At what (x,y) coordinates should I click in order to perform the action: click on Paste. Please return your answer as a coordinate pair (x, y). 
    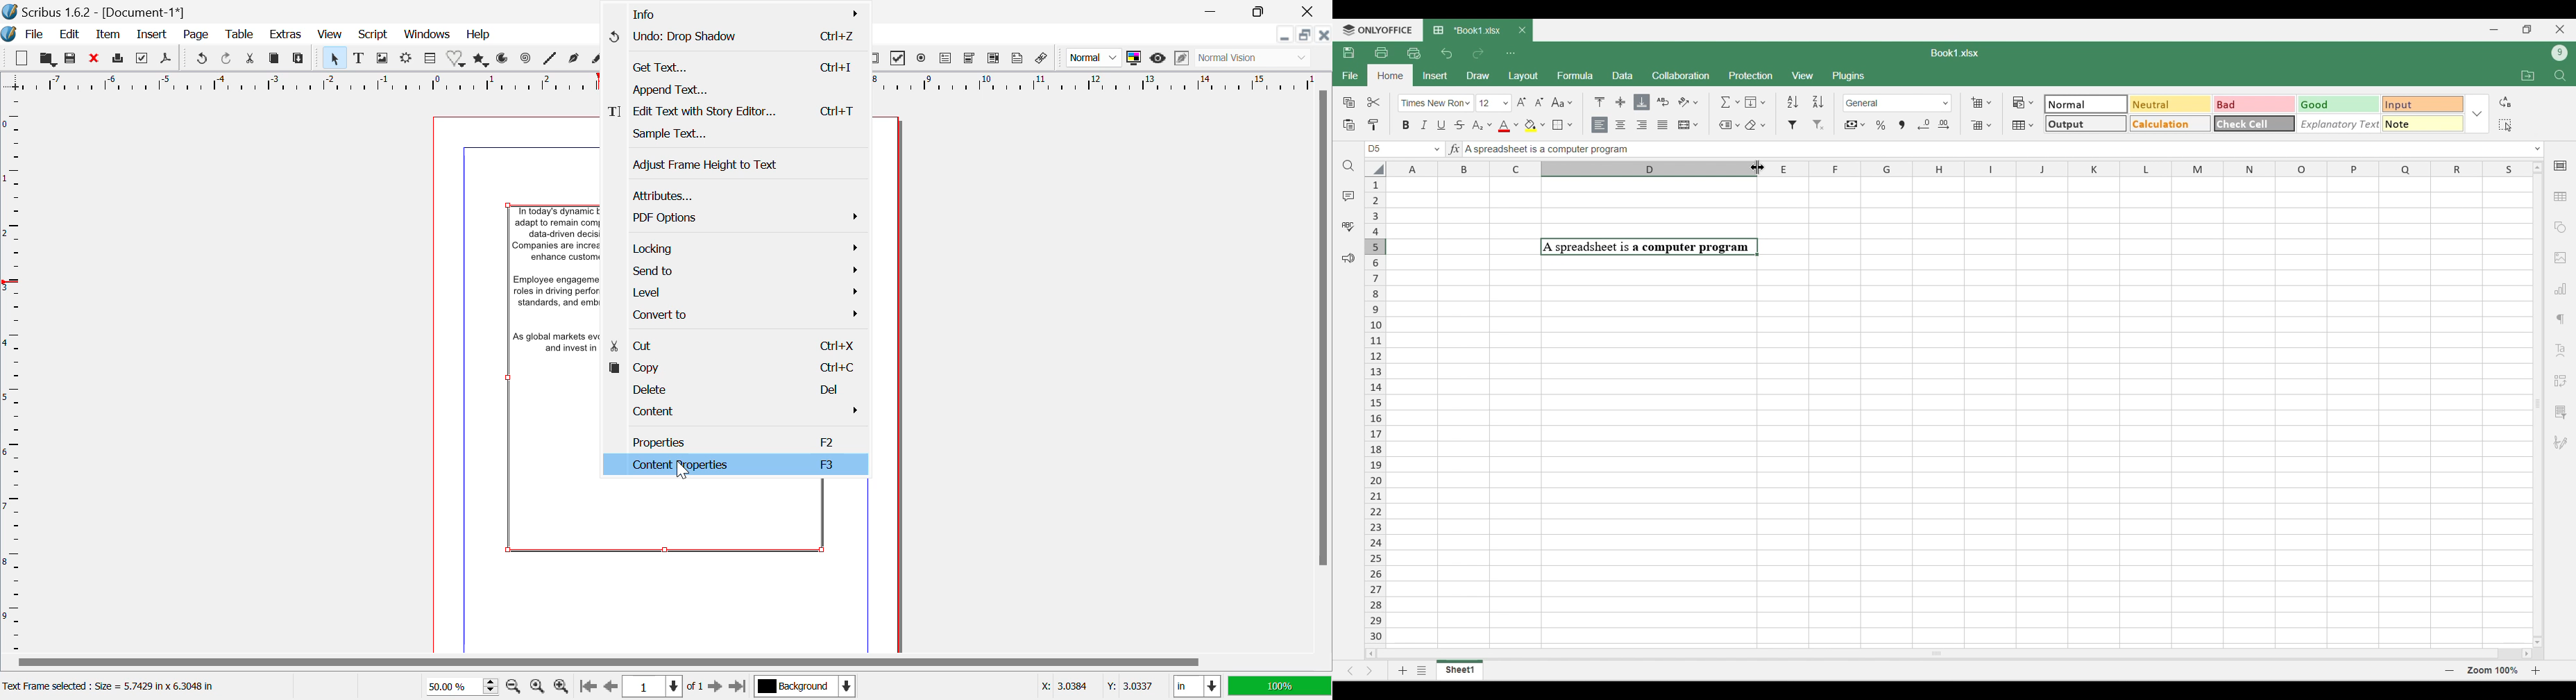
    Looking at the image, I should click on (1348, 125).